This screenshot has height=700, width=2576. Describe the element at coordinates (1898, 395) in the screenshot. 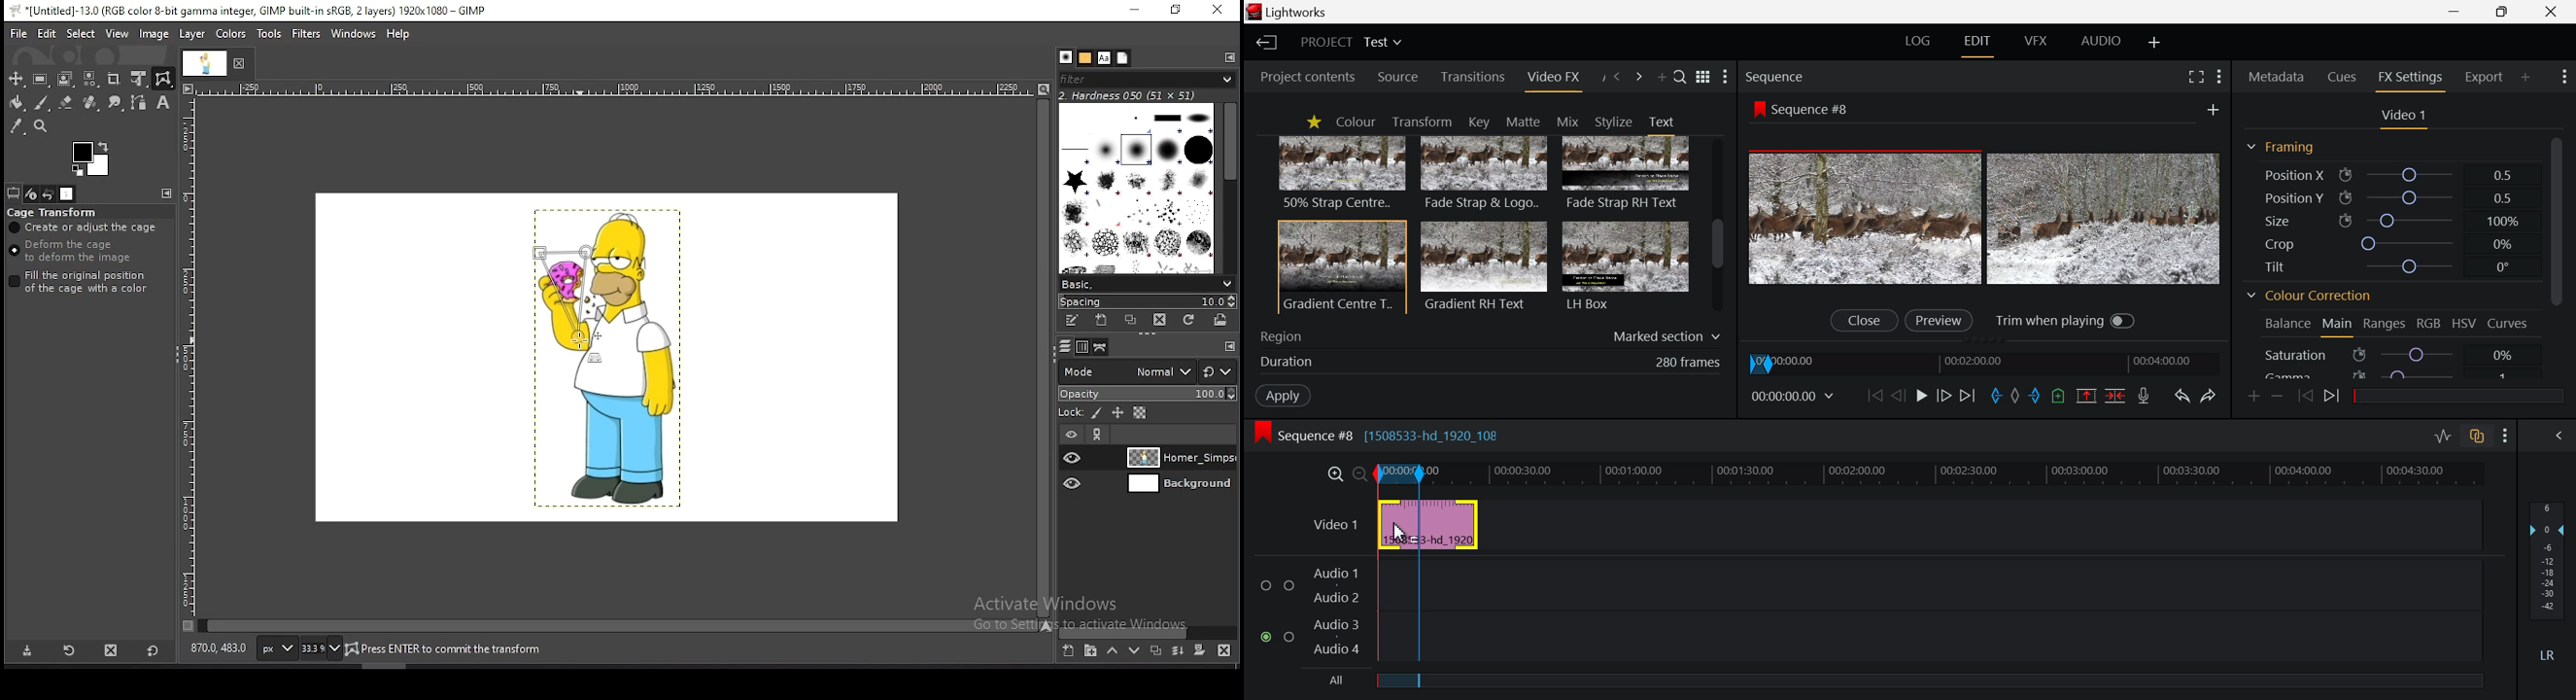

I see `Go Back` at that location.